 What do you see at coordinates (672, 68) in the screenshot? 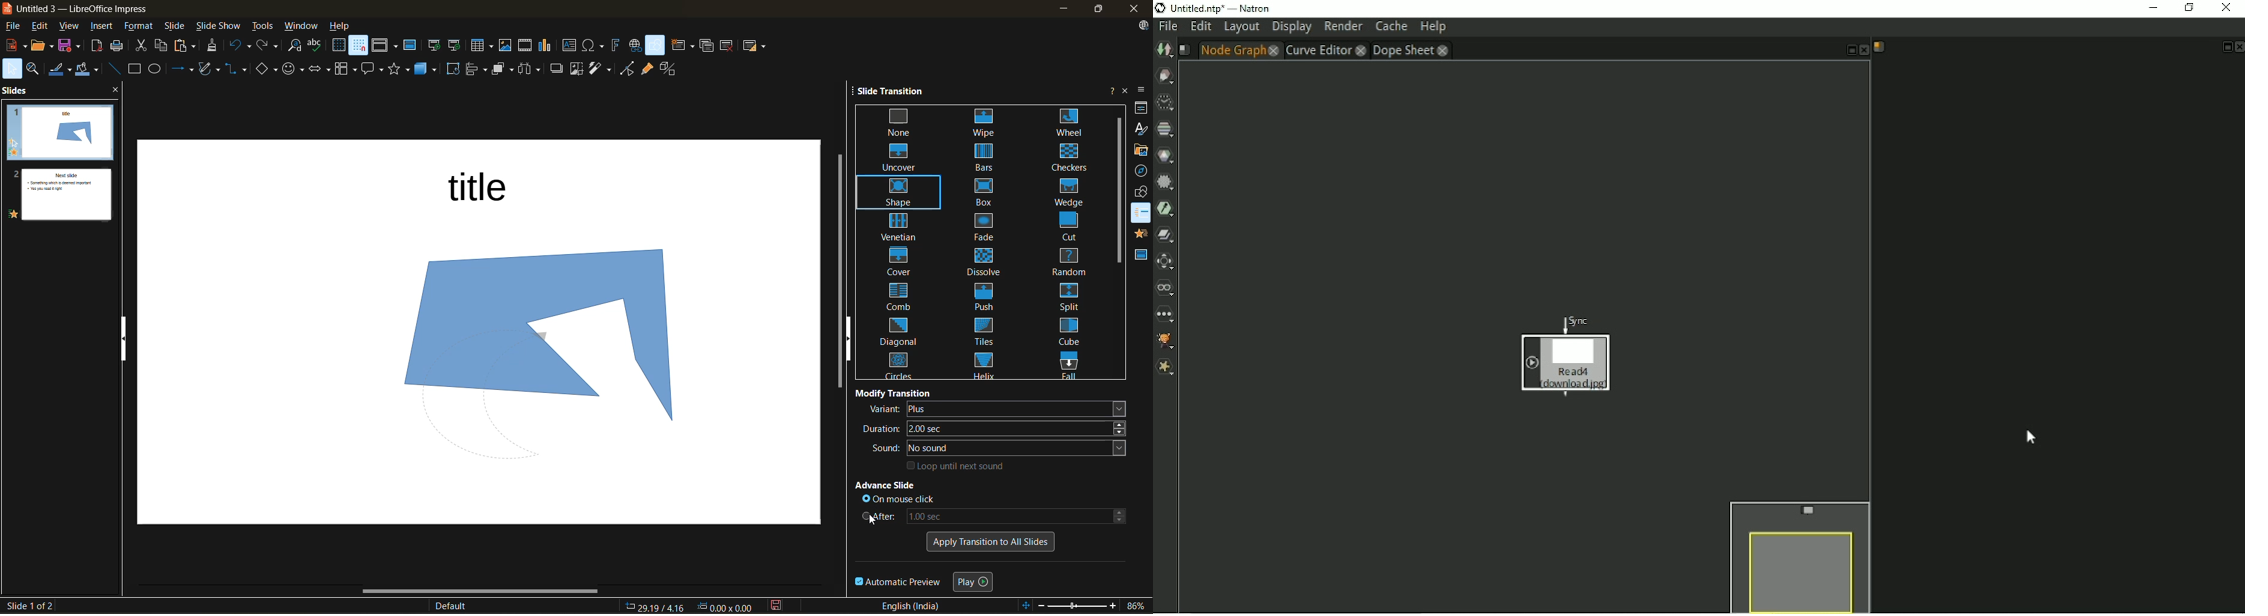
I see `toggle extrusion` at bounding box center [672, 68].